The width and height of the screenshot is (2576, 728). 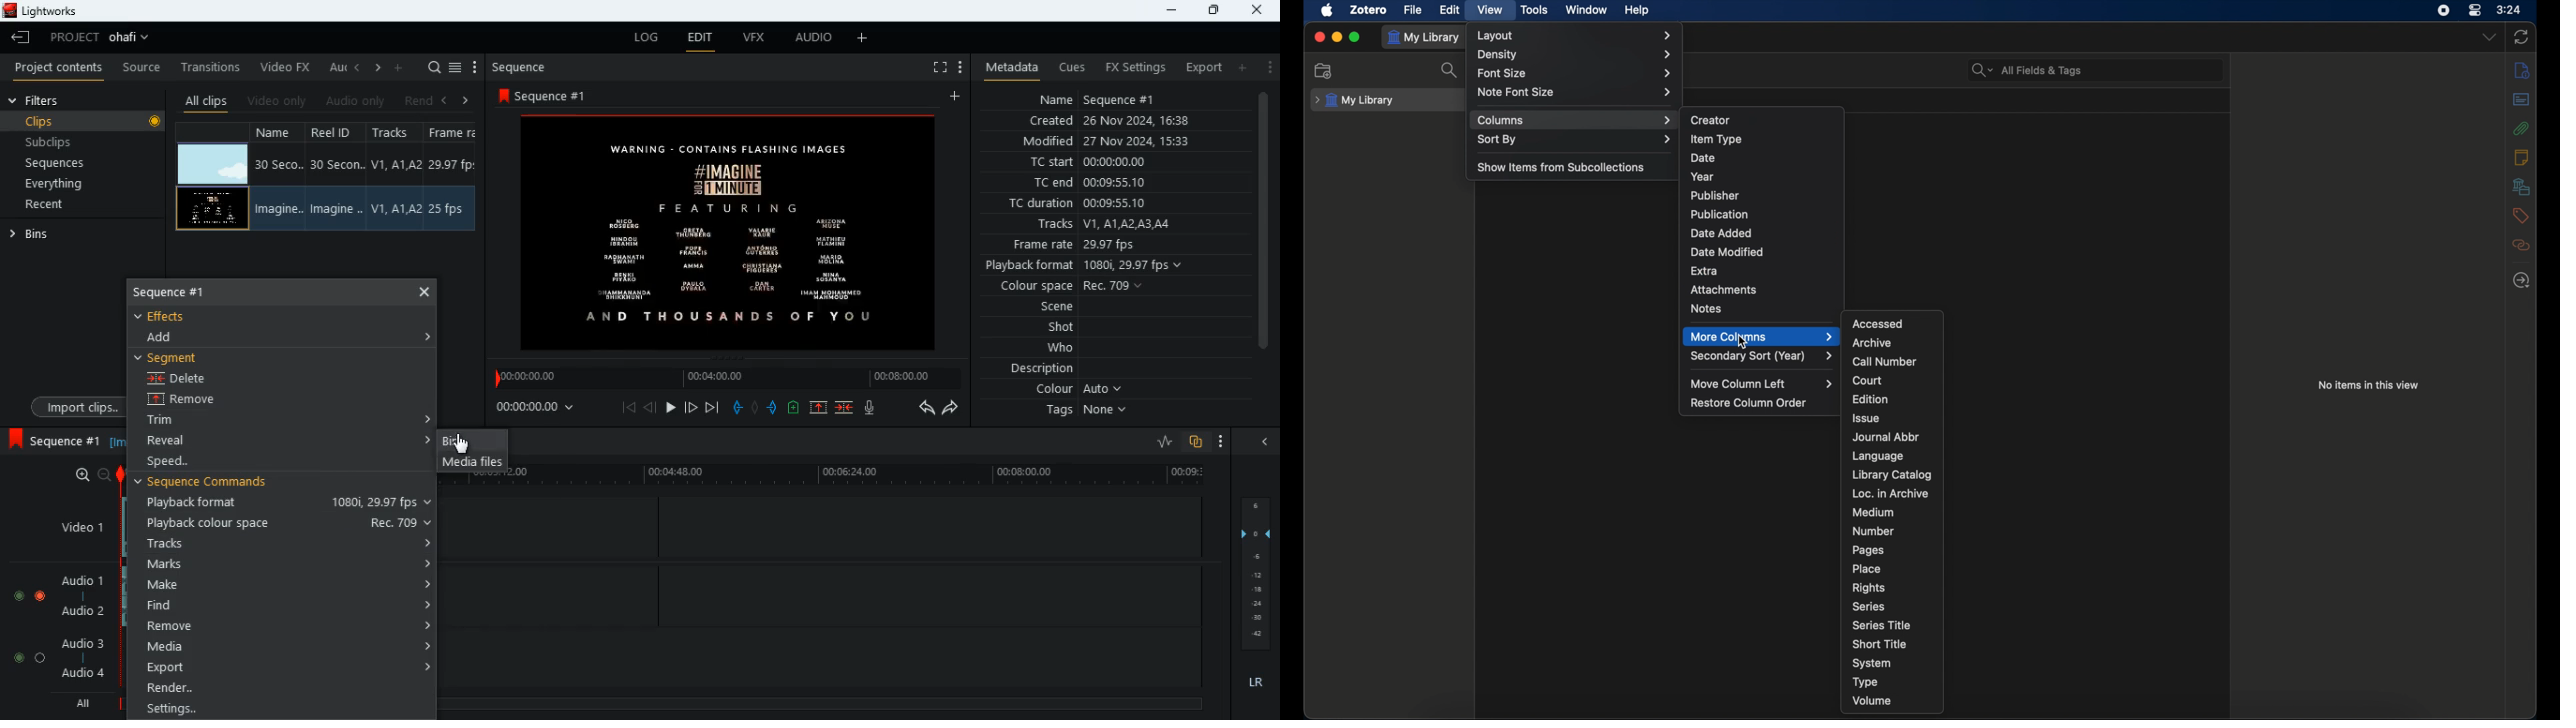 What do you see at coordinates (1065, 347) in the screenshot?
I see `who` at bounding box center [1065, 347].